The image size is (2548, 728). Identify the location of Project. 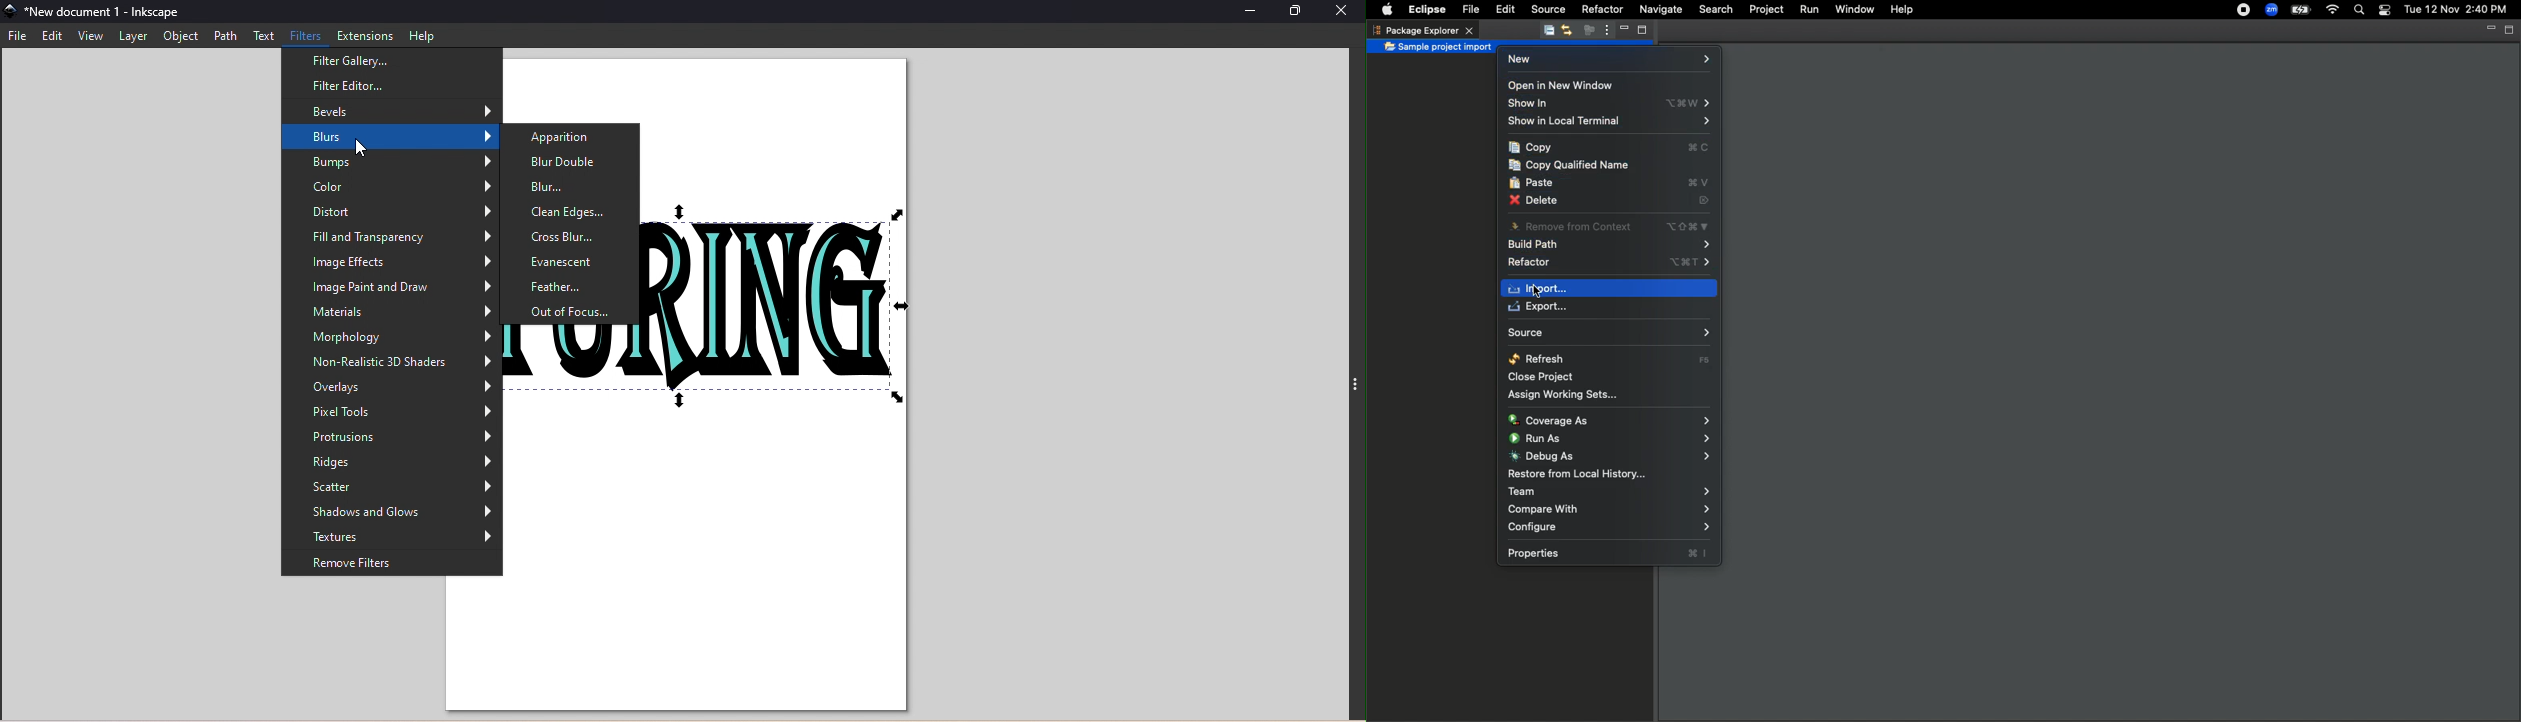
(1766, 10).